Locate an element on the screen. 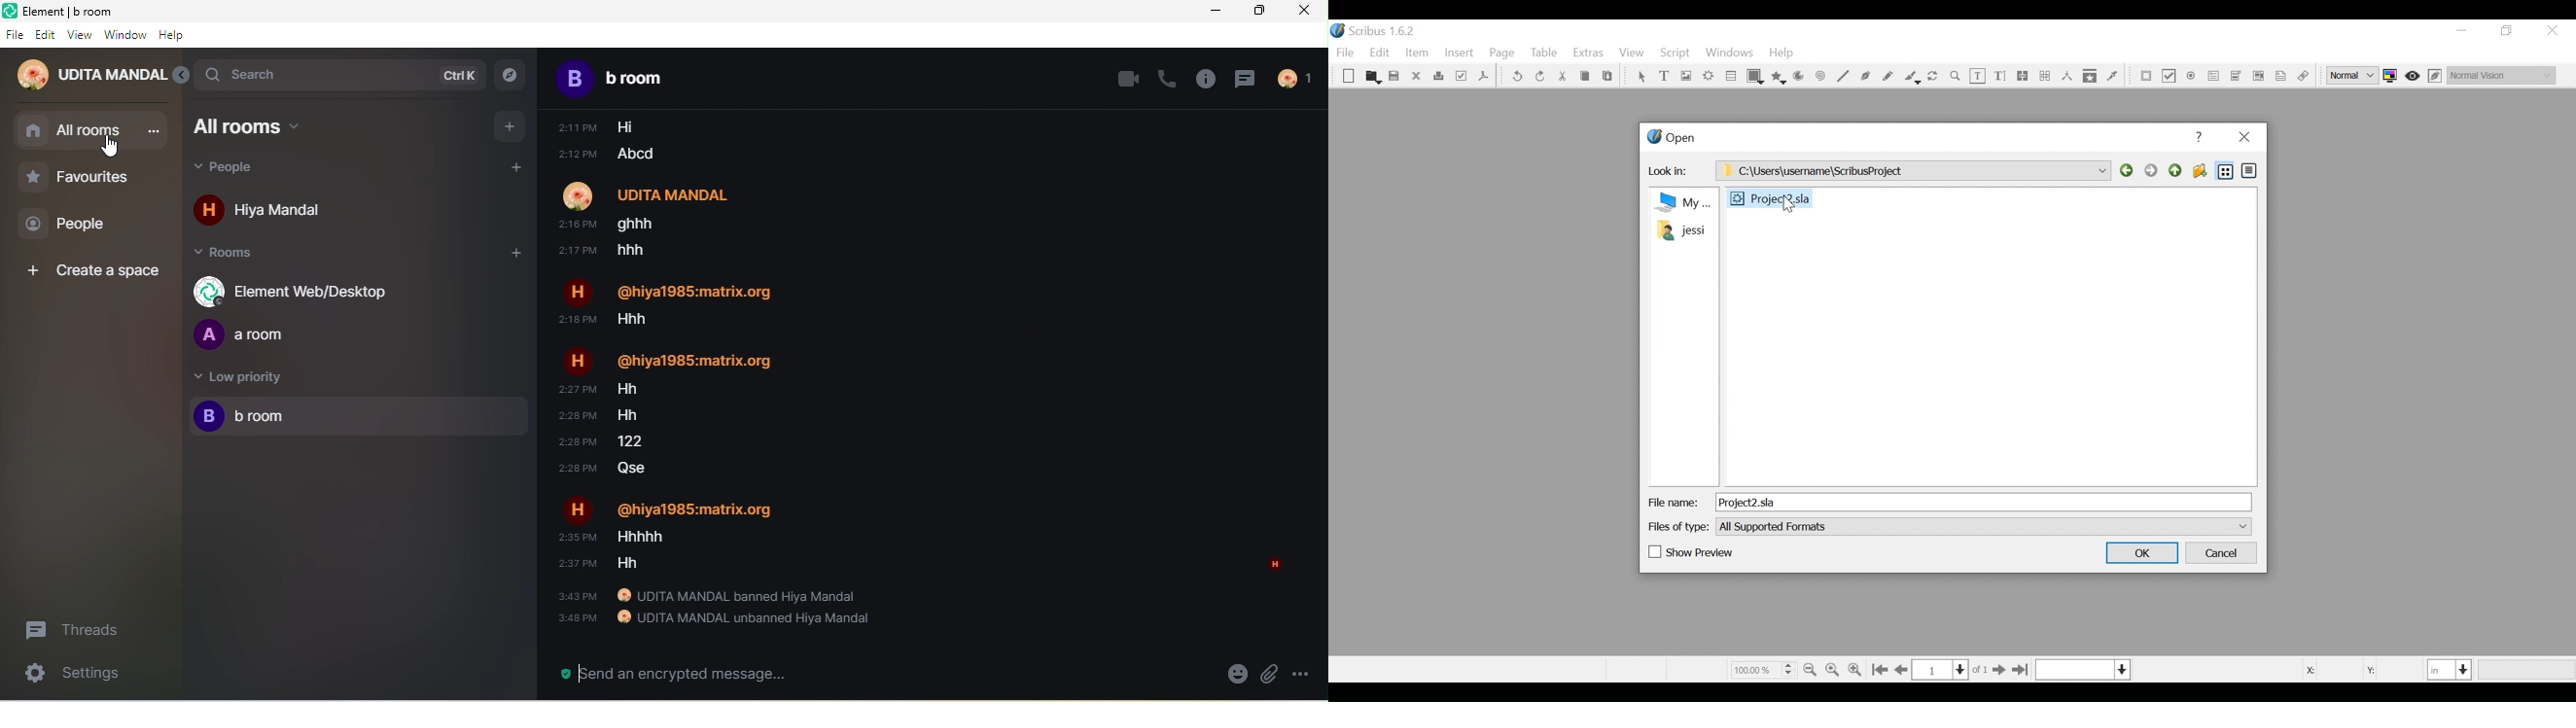  threads is located at coordinates (1245, 78).